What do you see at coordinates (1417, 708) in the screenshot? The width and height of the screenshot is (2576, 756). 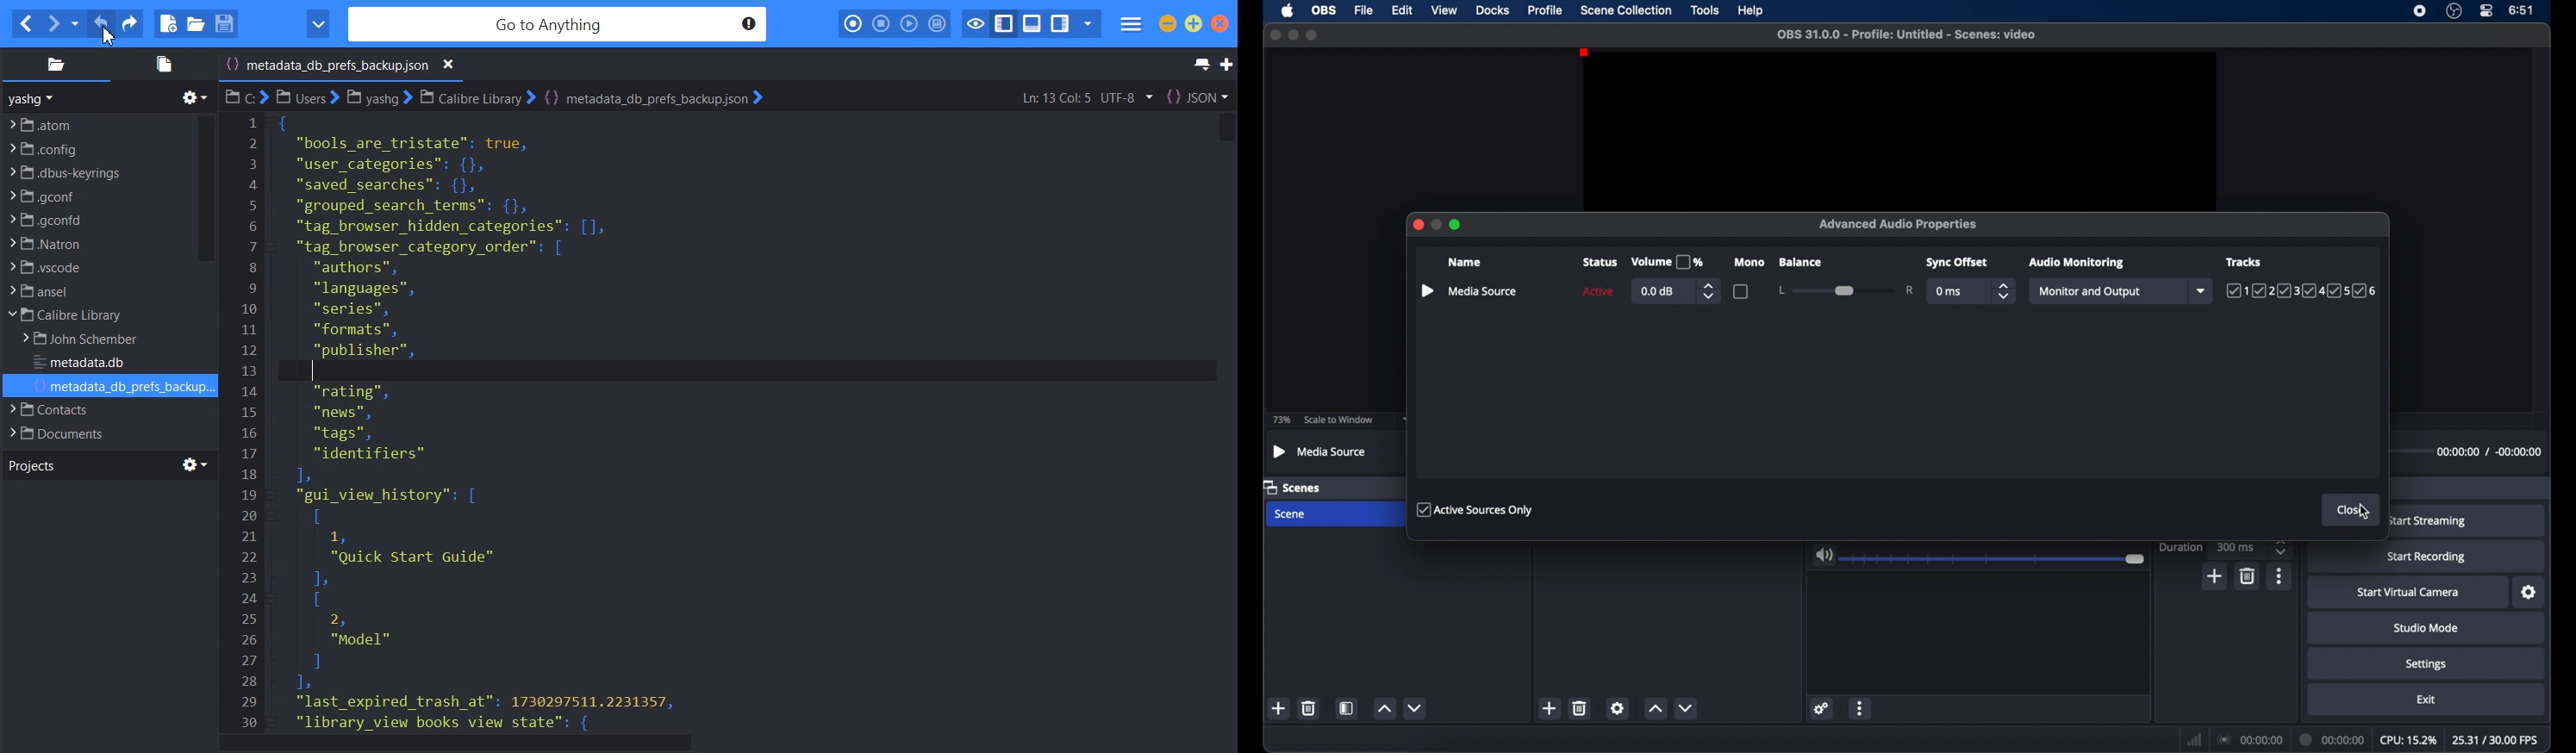 I see `decrement` at bounding box center [1417, 708].